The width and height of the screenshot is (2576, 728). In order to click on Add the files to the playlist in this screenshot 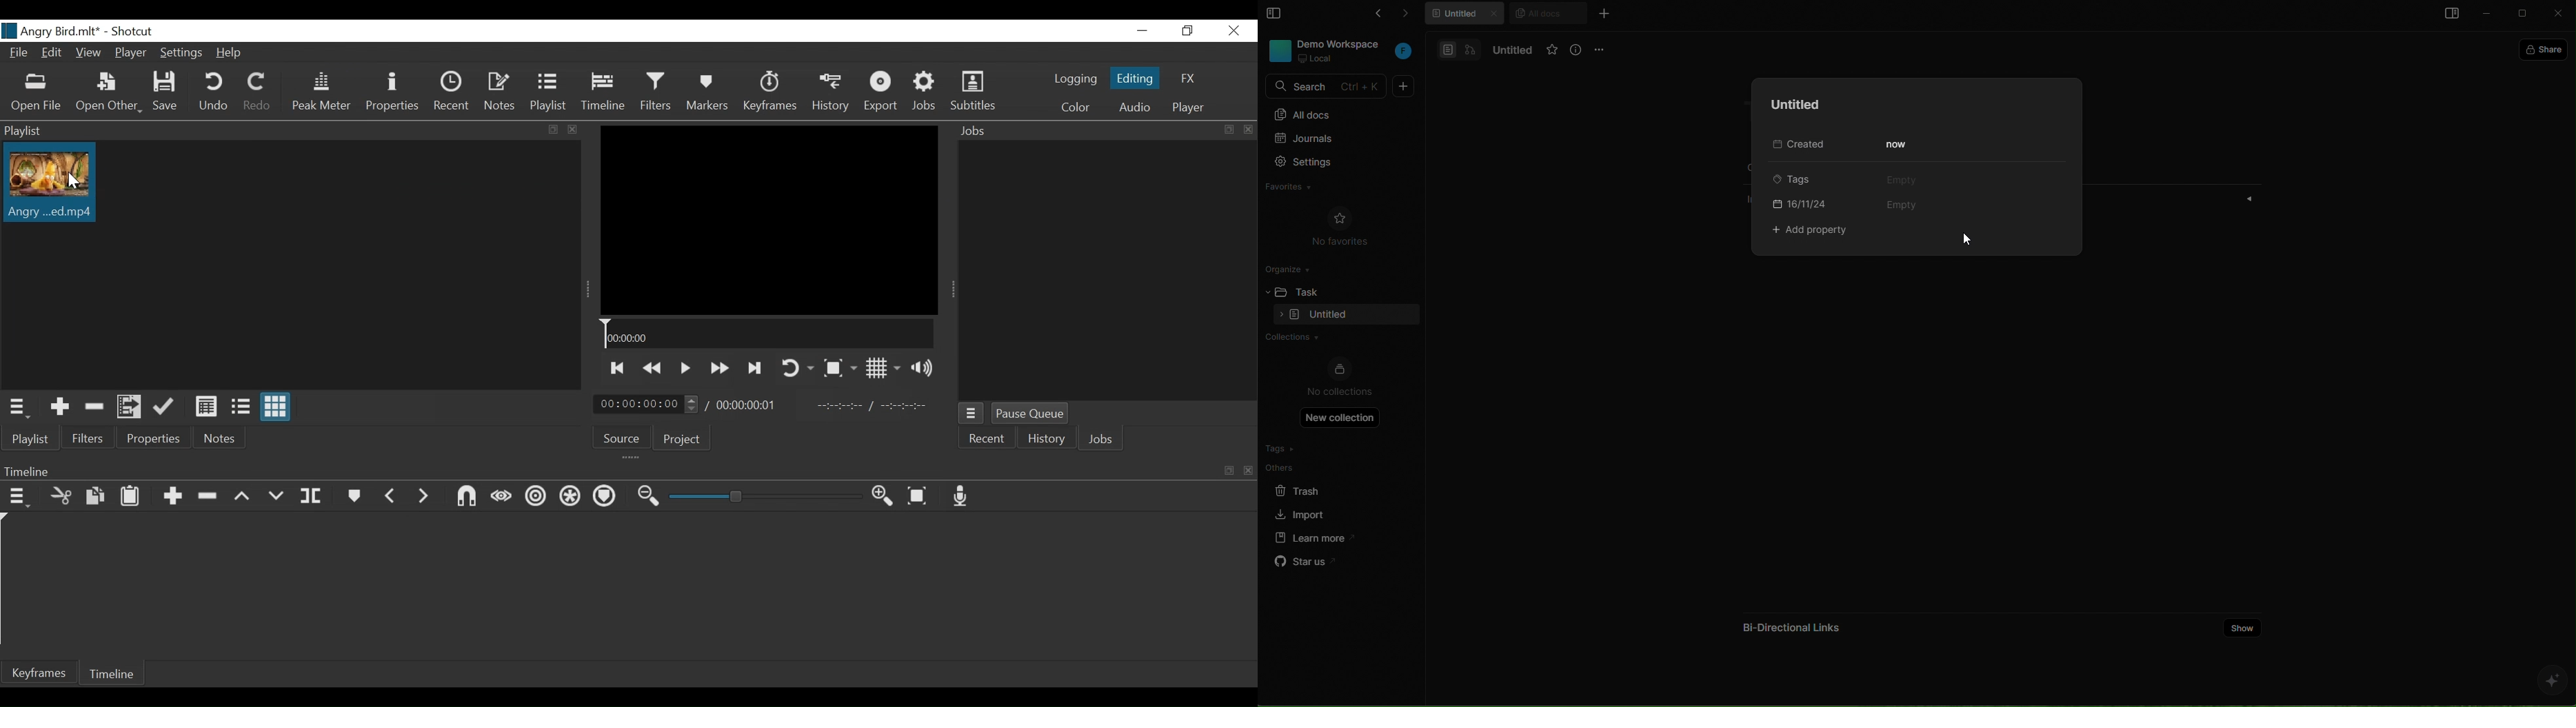, I will do `click(128, 406)`.